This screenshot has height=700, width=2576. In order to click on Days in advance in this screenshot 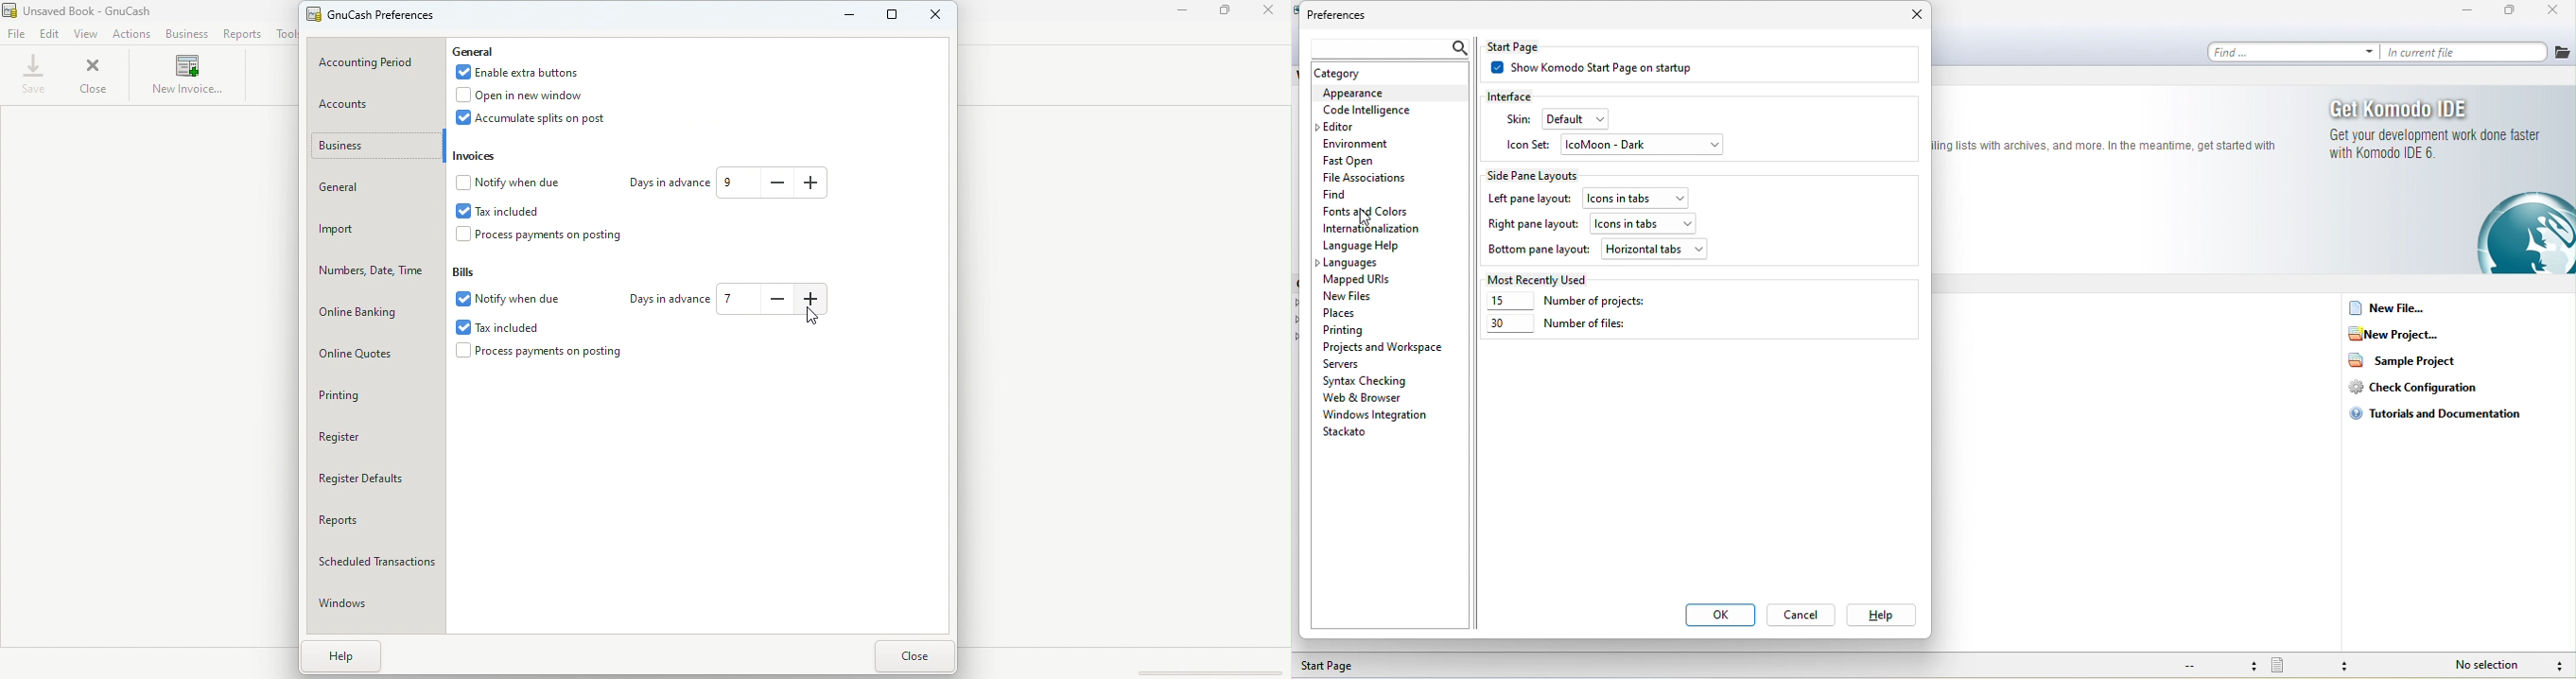, I will do `click(668, 184)`.